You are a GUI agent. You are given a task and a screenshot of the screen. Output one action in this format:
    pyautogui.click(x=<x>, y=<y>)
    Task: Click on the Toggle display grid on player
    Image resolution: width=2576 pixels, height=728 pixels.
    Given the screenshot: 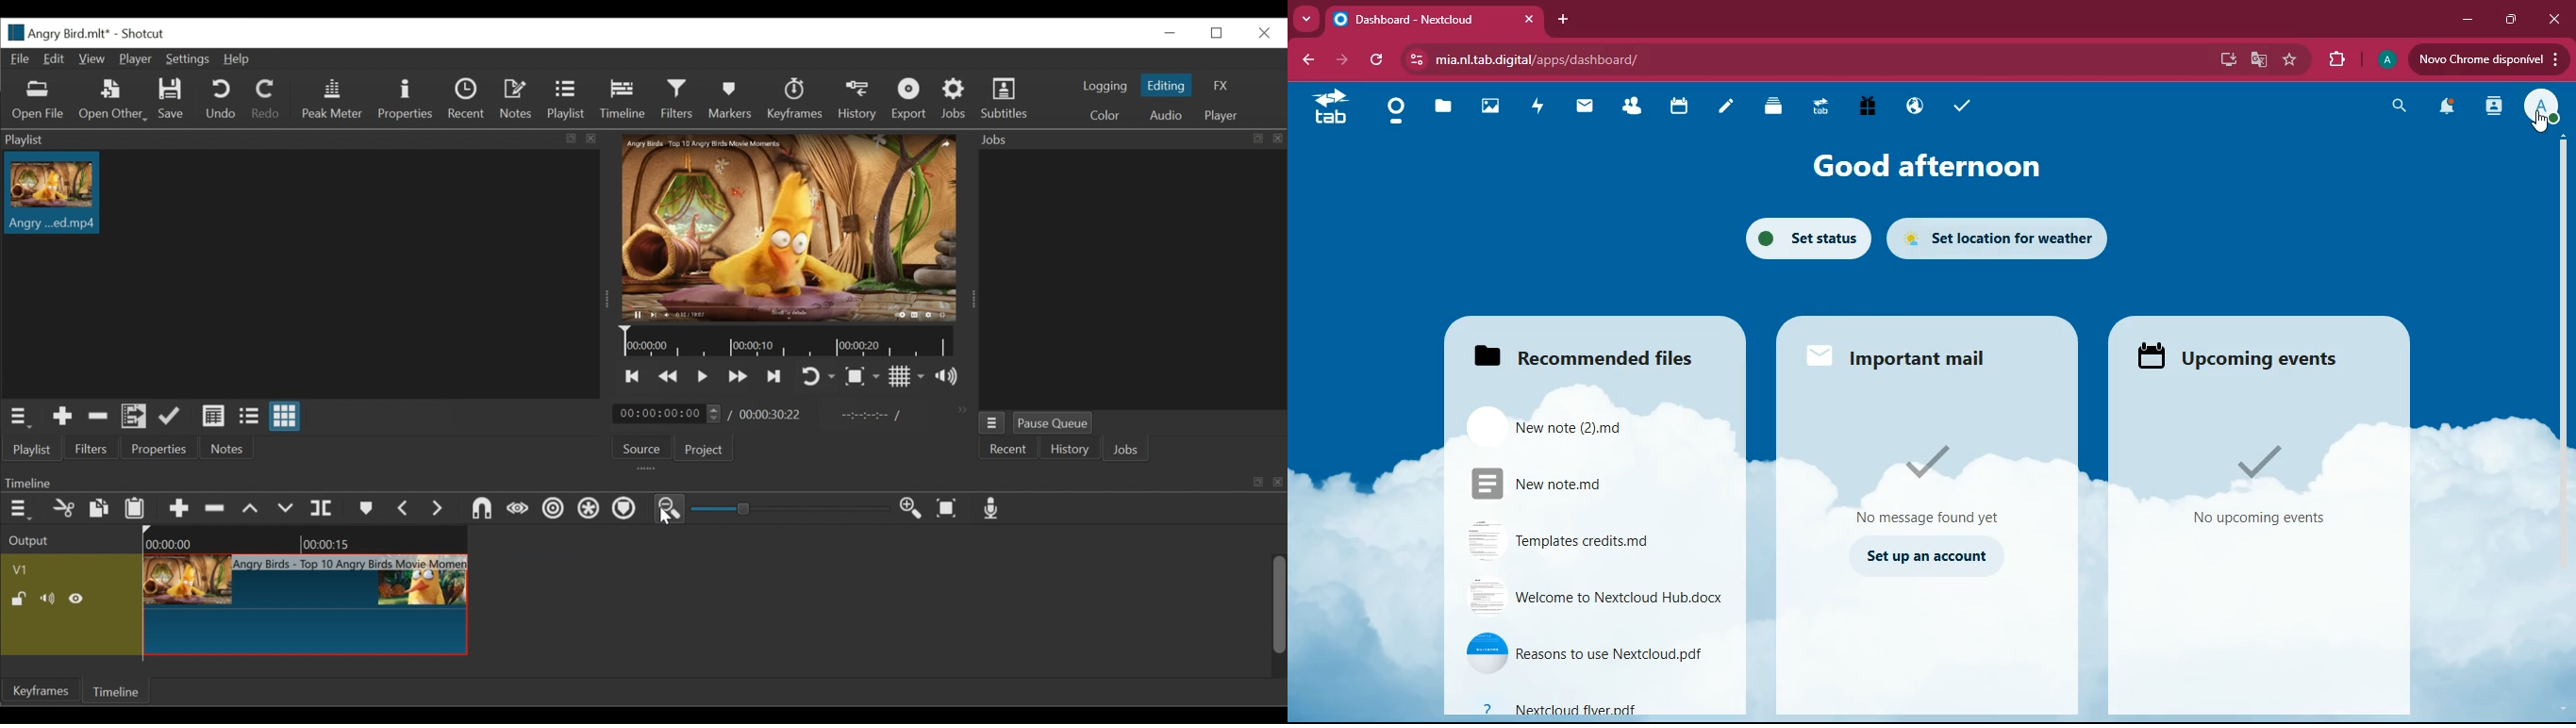 What is the action you would take?
    pyautogui.click(x=908, y=375)
    